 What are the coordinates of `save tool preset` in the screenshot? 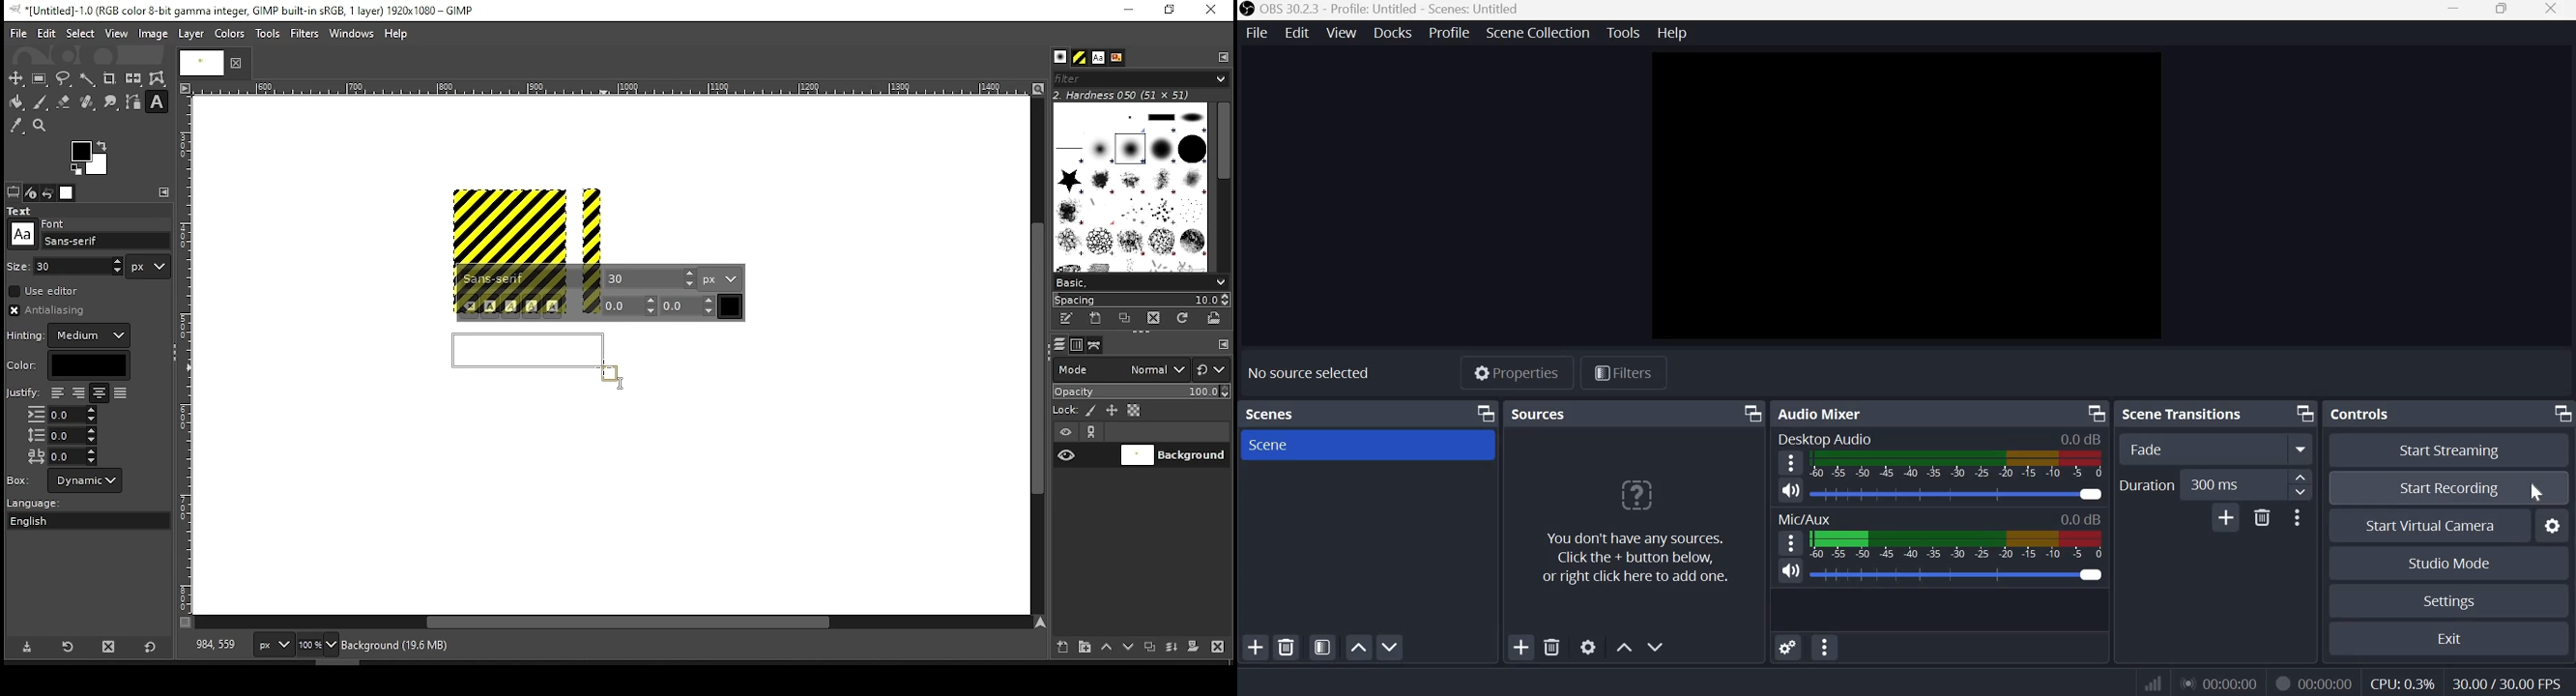 It's located at (29, 646).